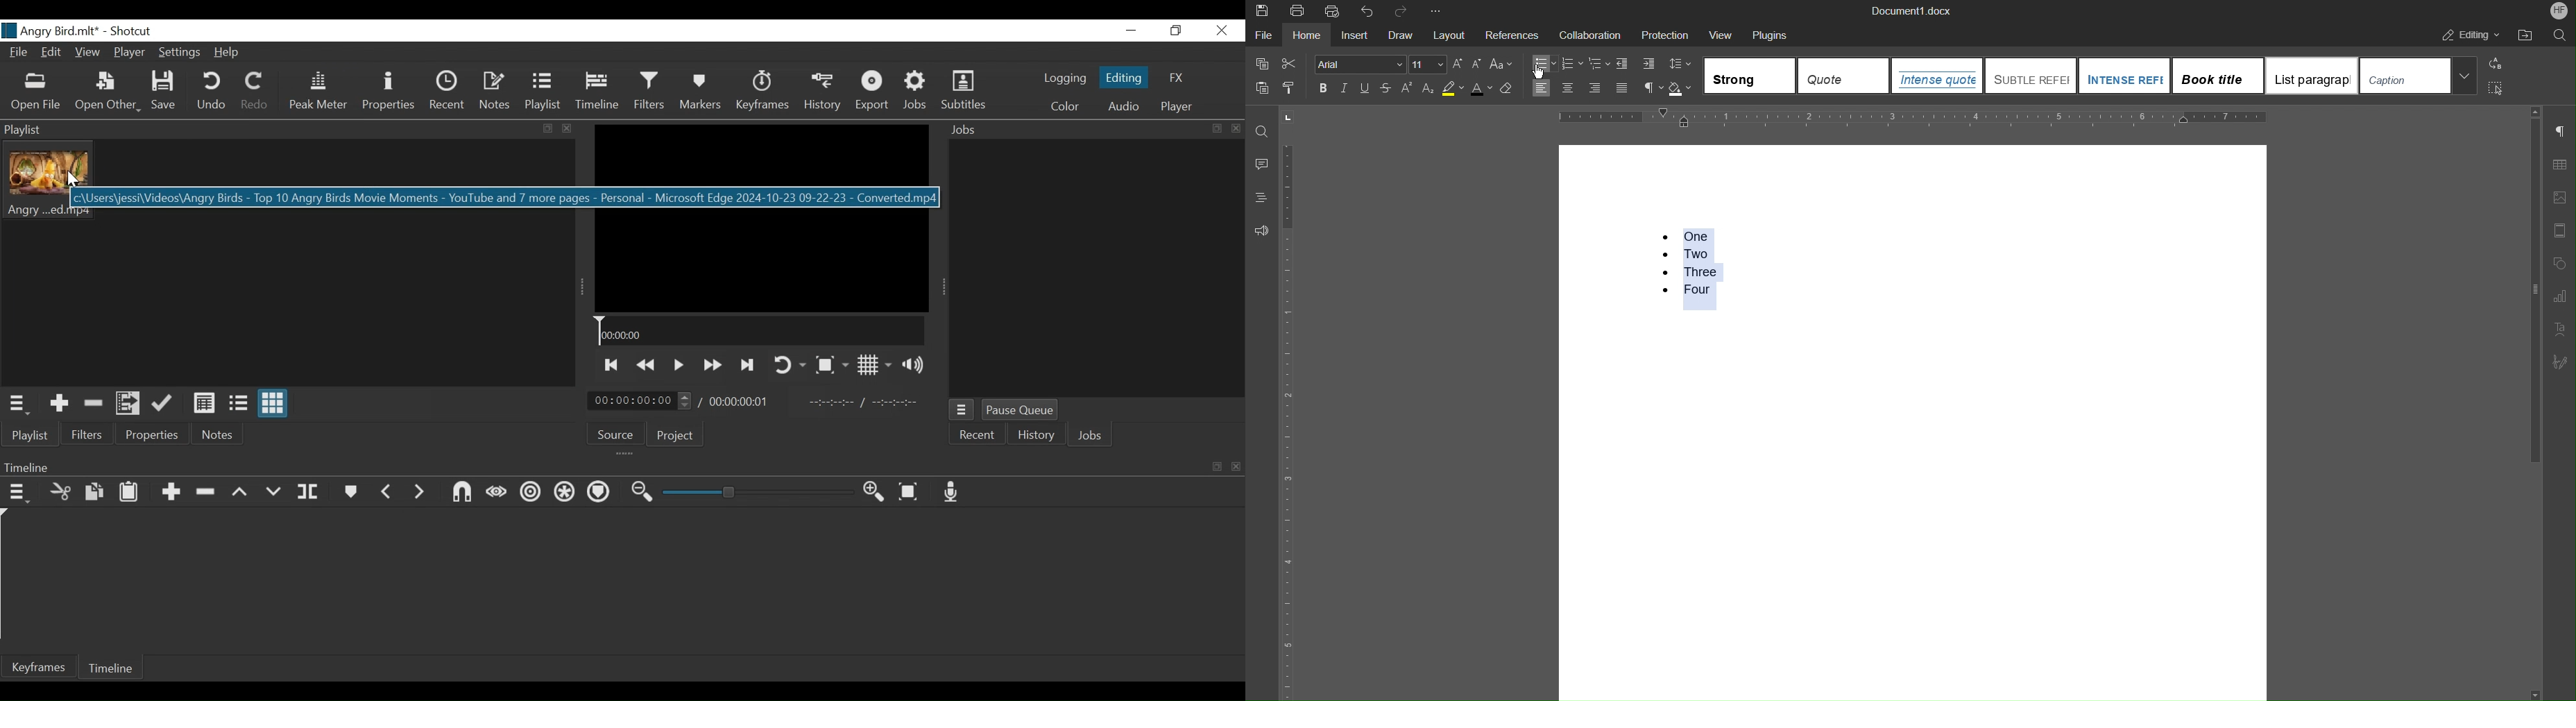 This screenshot has width=2576, height=728. Describe the element at coordinates (89, 52) in the screenshot. I see `View` at that location.